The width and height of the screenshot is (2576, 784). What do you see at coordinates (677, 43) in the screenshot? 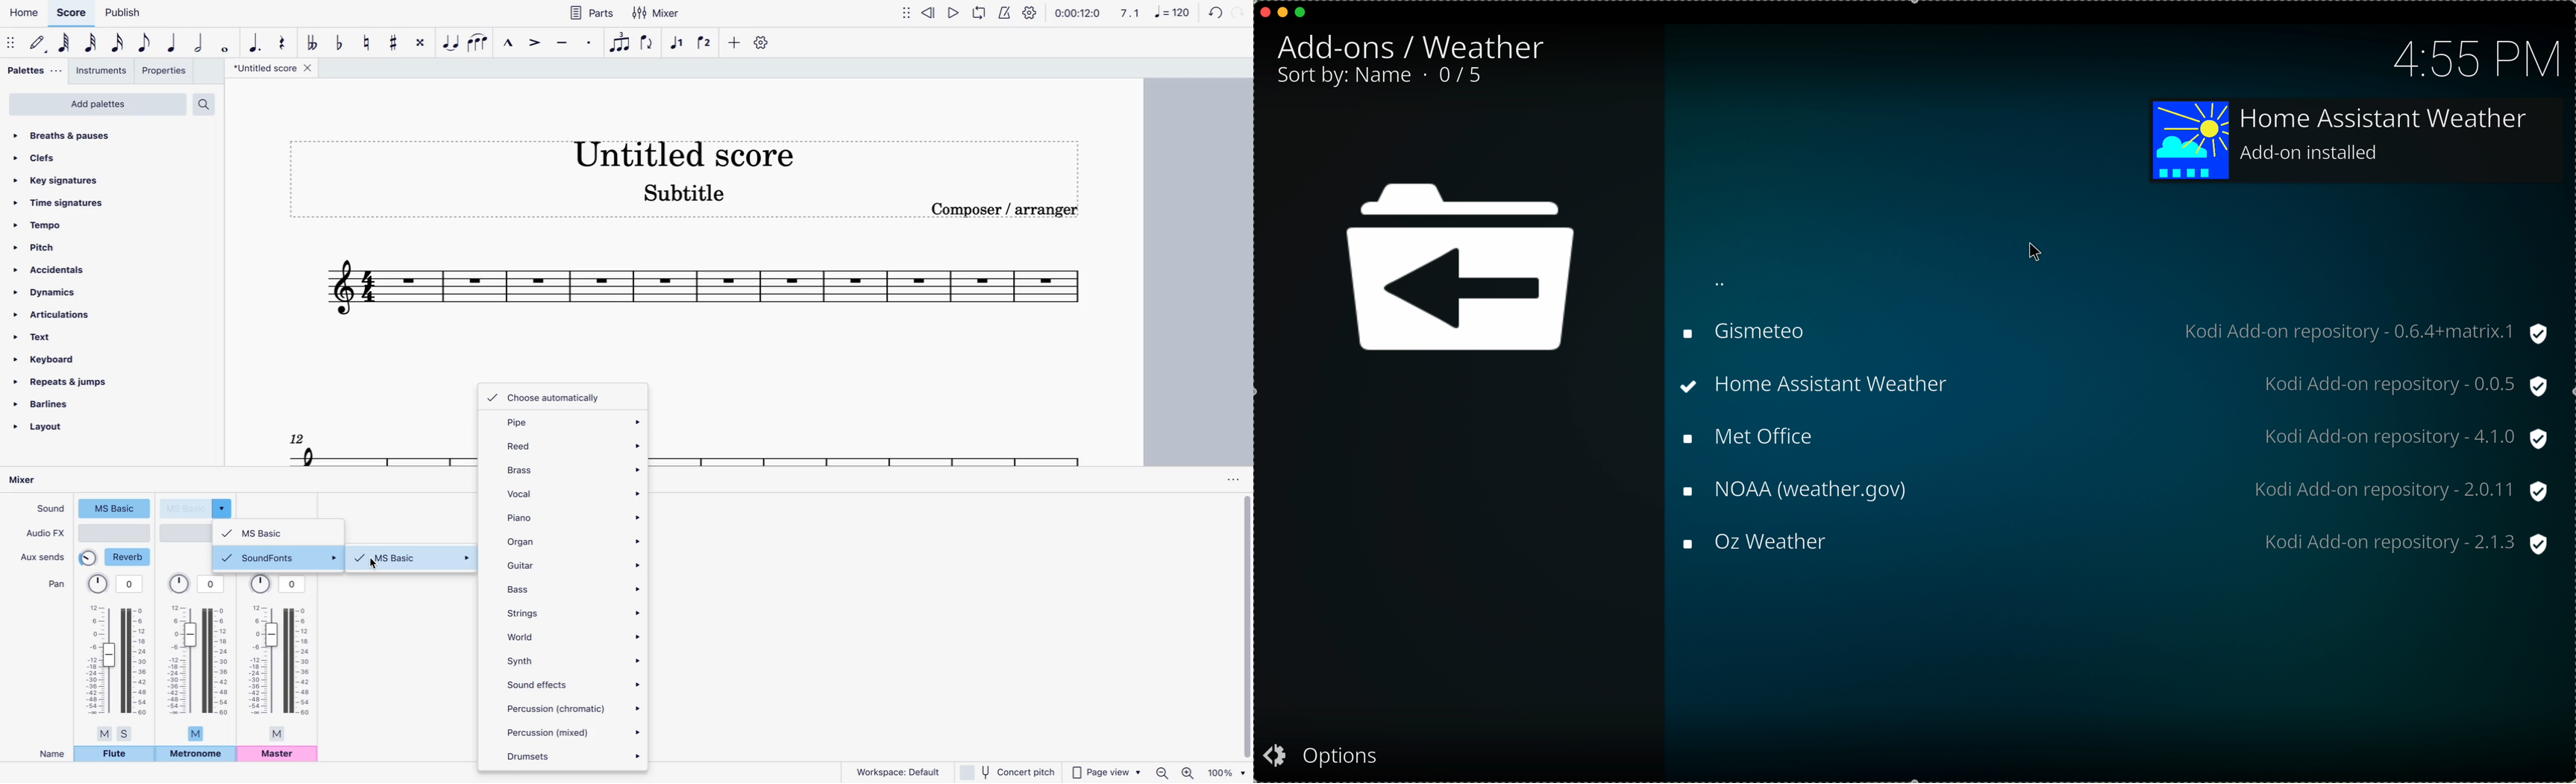
I see `voice 1` at bounding box center [677, 43].